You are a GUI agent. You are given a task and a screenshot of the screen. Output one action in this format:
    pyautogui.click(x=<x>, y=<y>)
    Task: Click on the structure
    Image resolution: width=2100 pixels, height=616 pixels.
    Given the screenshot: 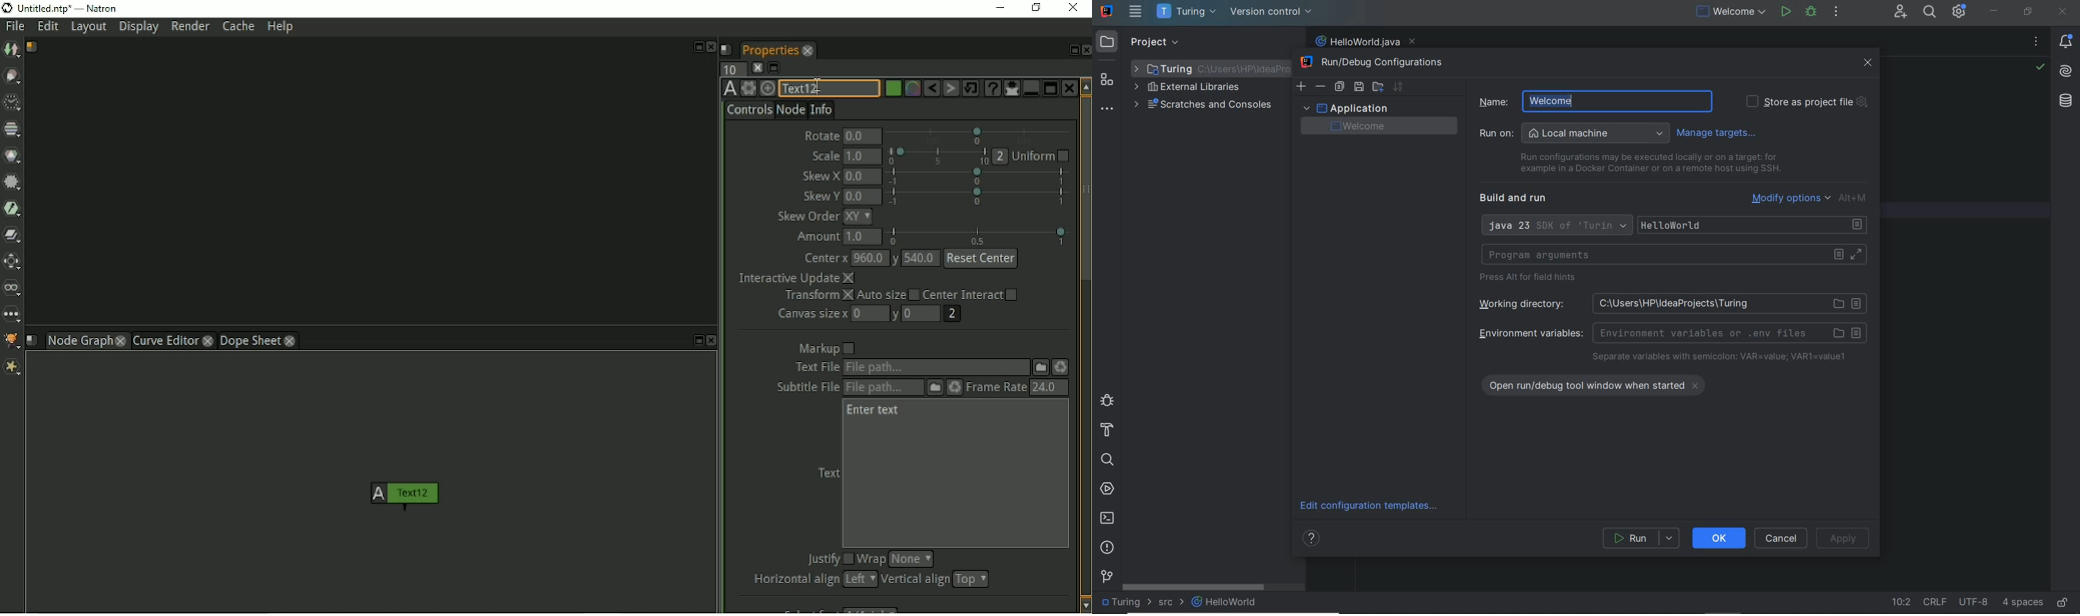 What is the action you would take?
    pyautogui.click(x=1107, y=80)
    